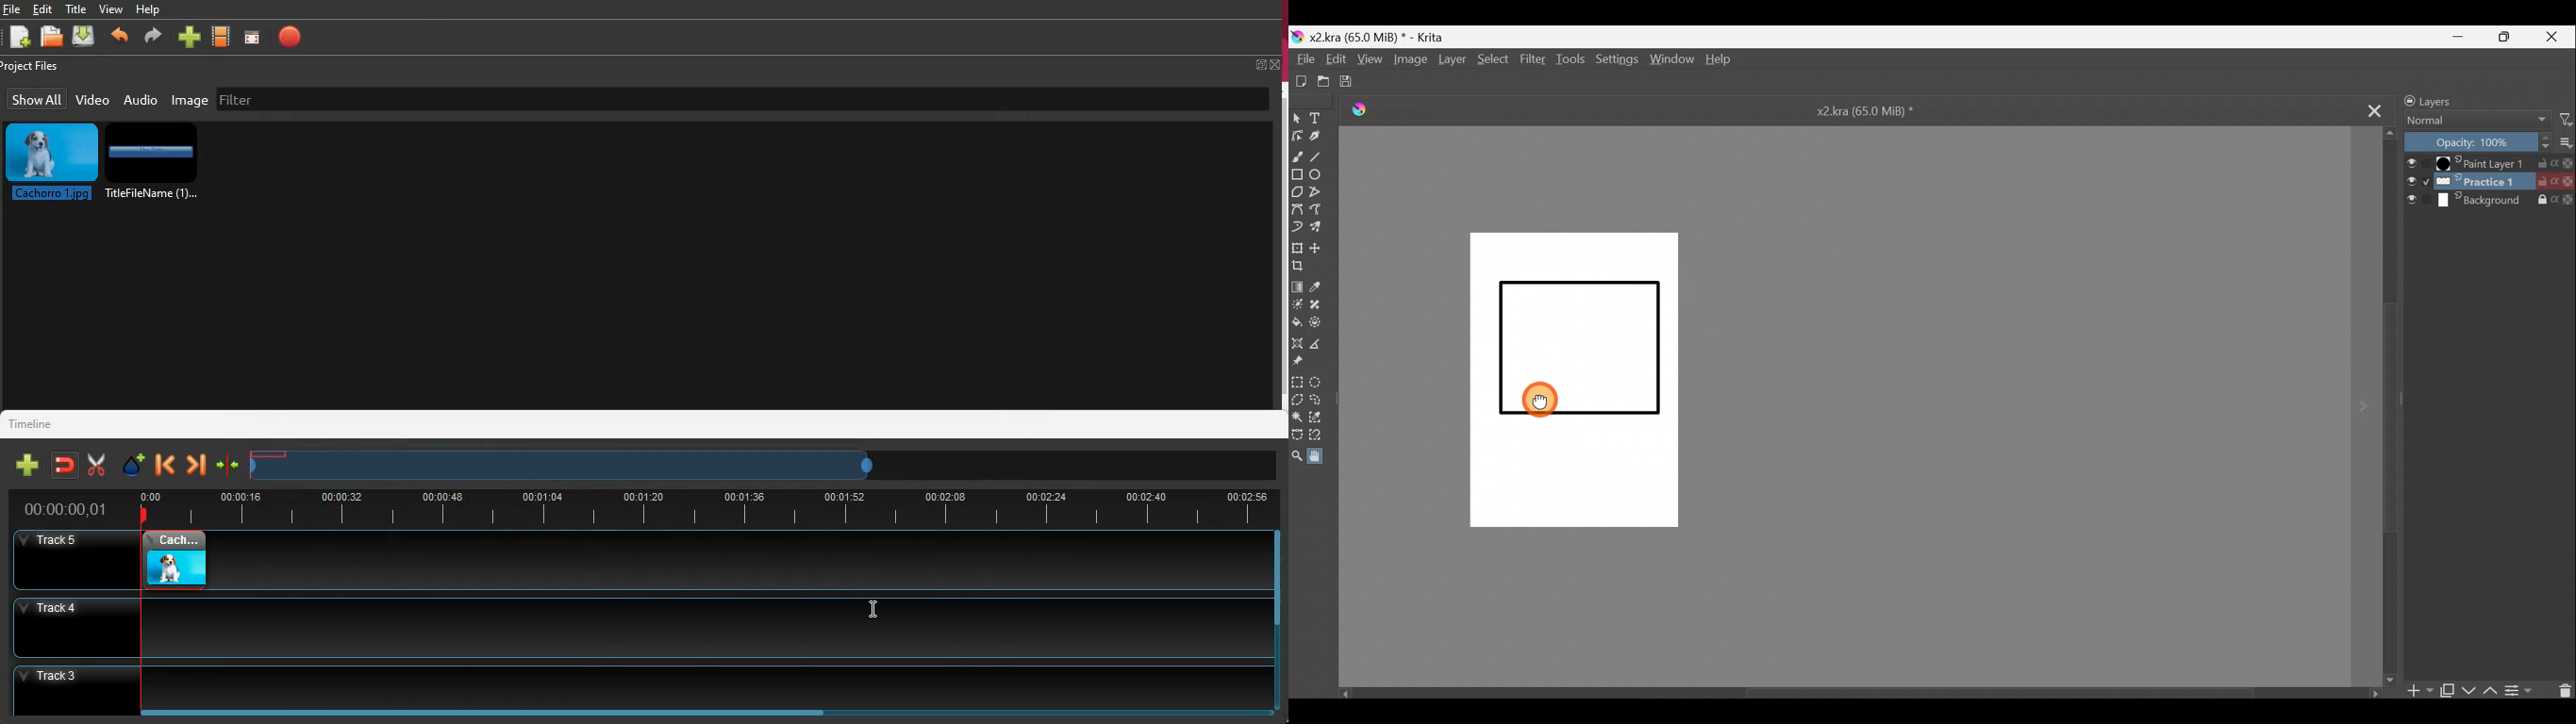 The height and width of the screenshot is (728, 2576). I want to click on More, so click(2564, 143).